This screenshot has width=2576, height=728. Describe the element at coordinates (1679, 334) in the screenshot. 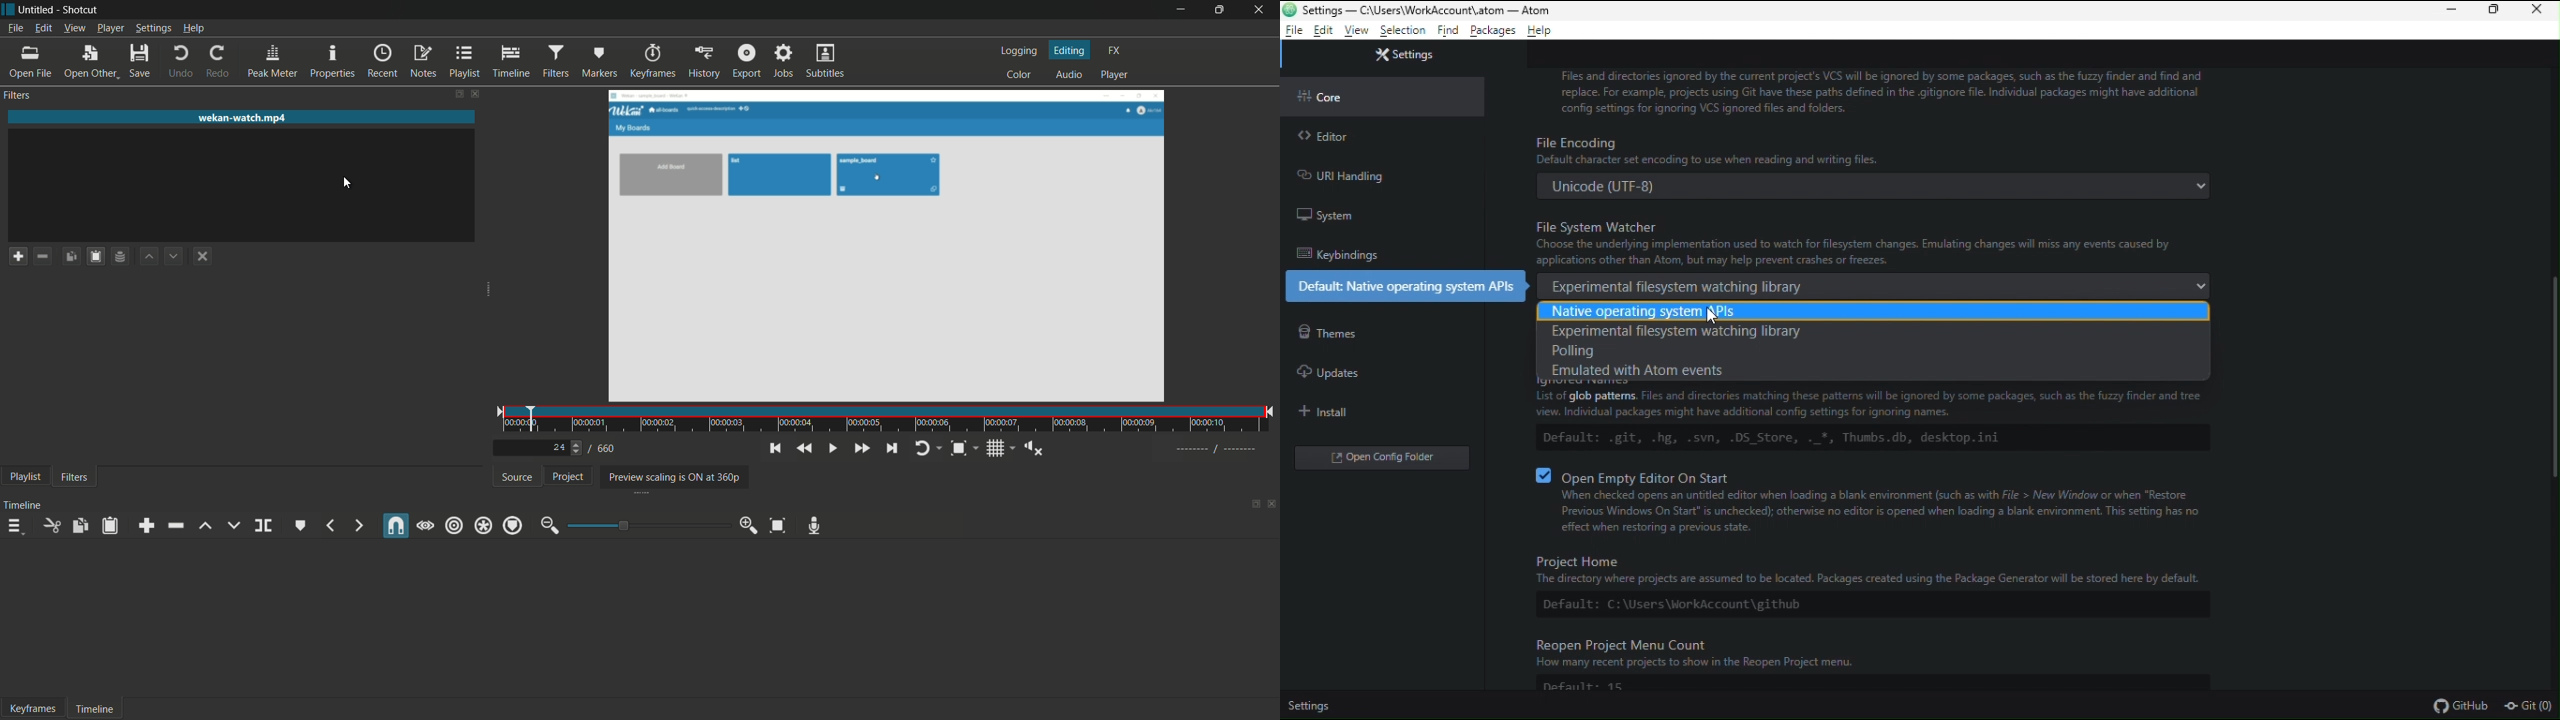

I see `Experimental file system watching library` at that location.